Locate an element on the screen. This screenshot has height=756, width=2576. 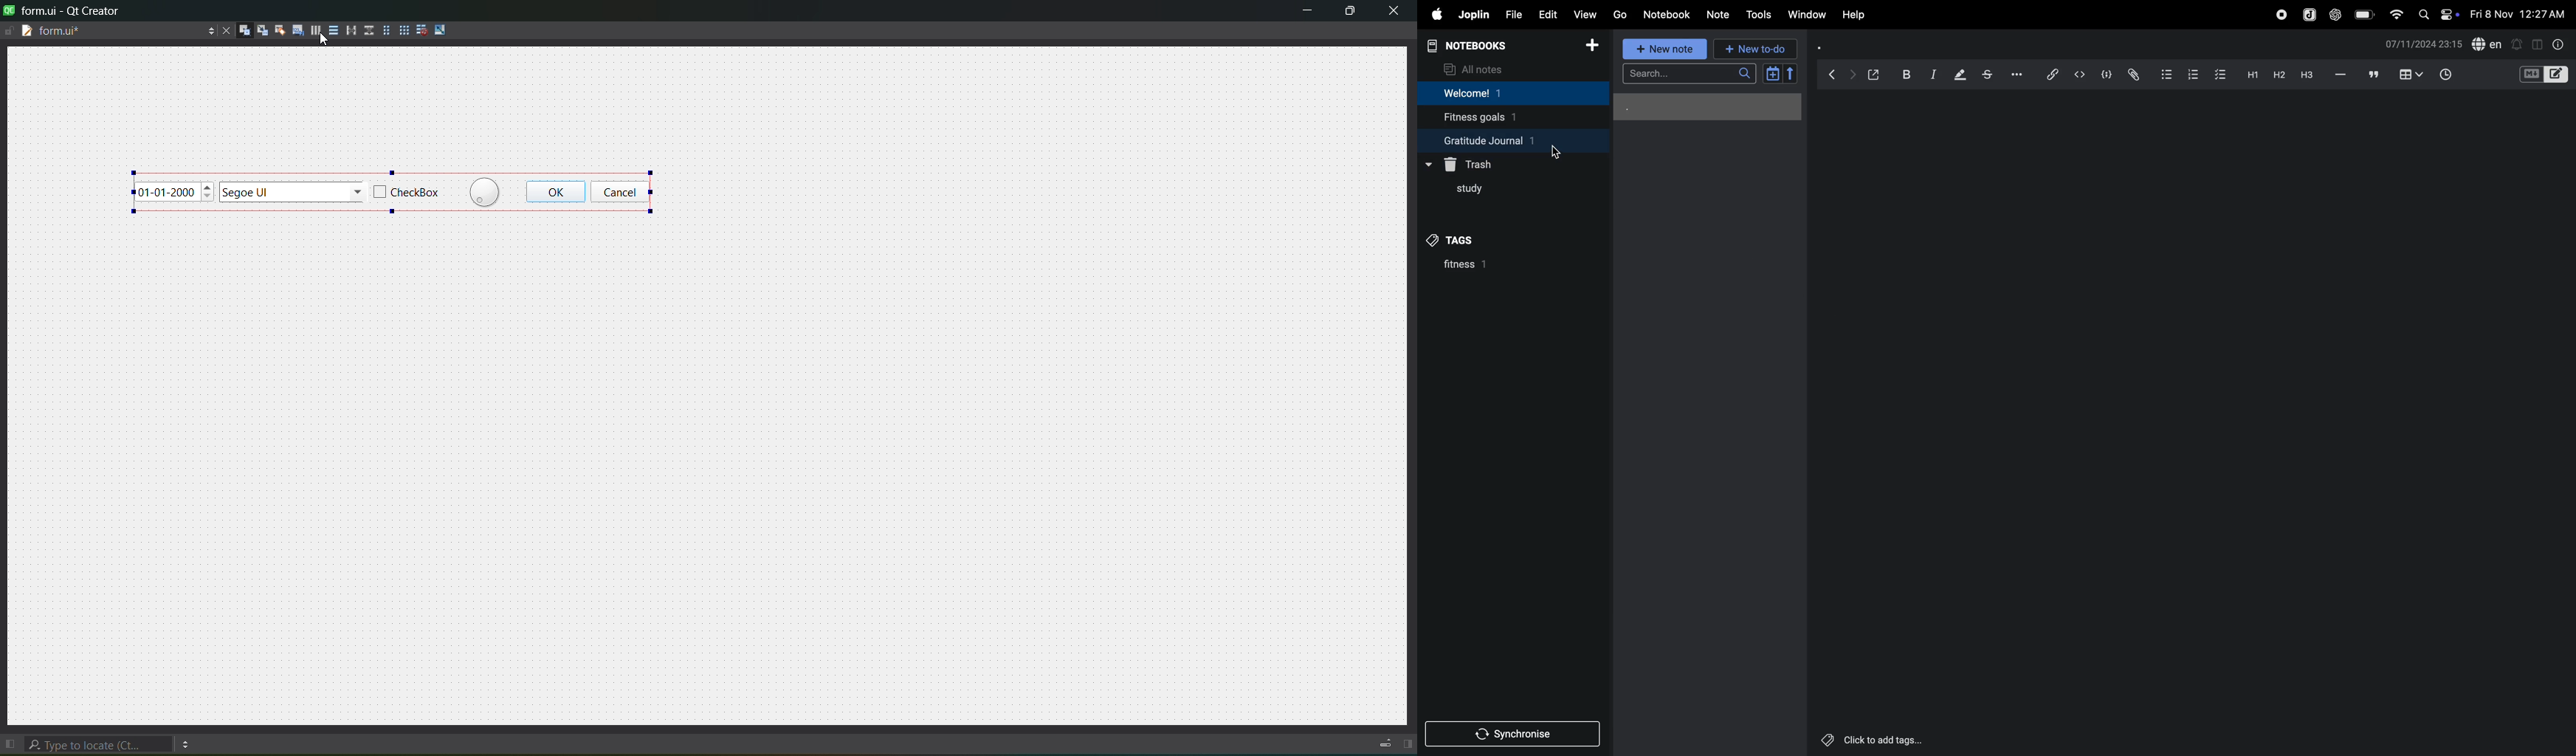
new note is located at coordinates (1666, 50).